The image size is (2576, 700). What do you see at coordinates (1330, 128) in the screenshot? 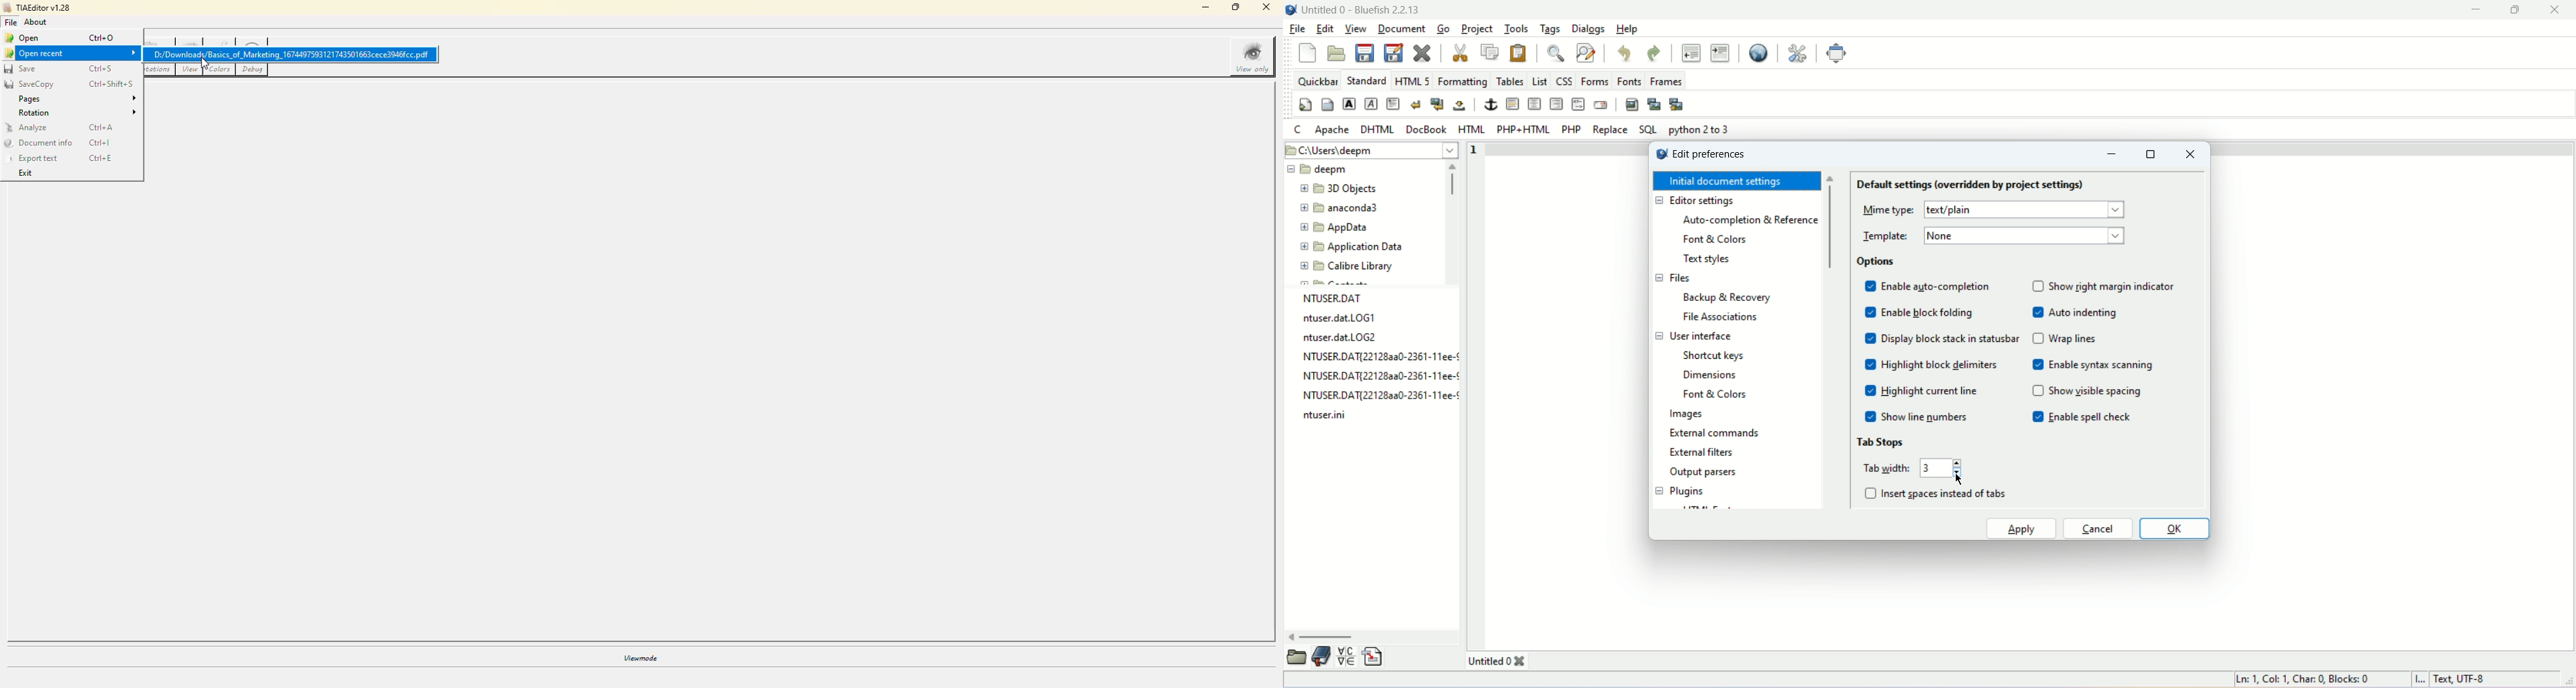
I see `Apache` at bounding box center [1330, 128].